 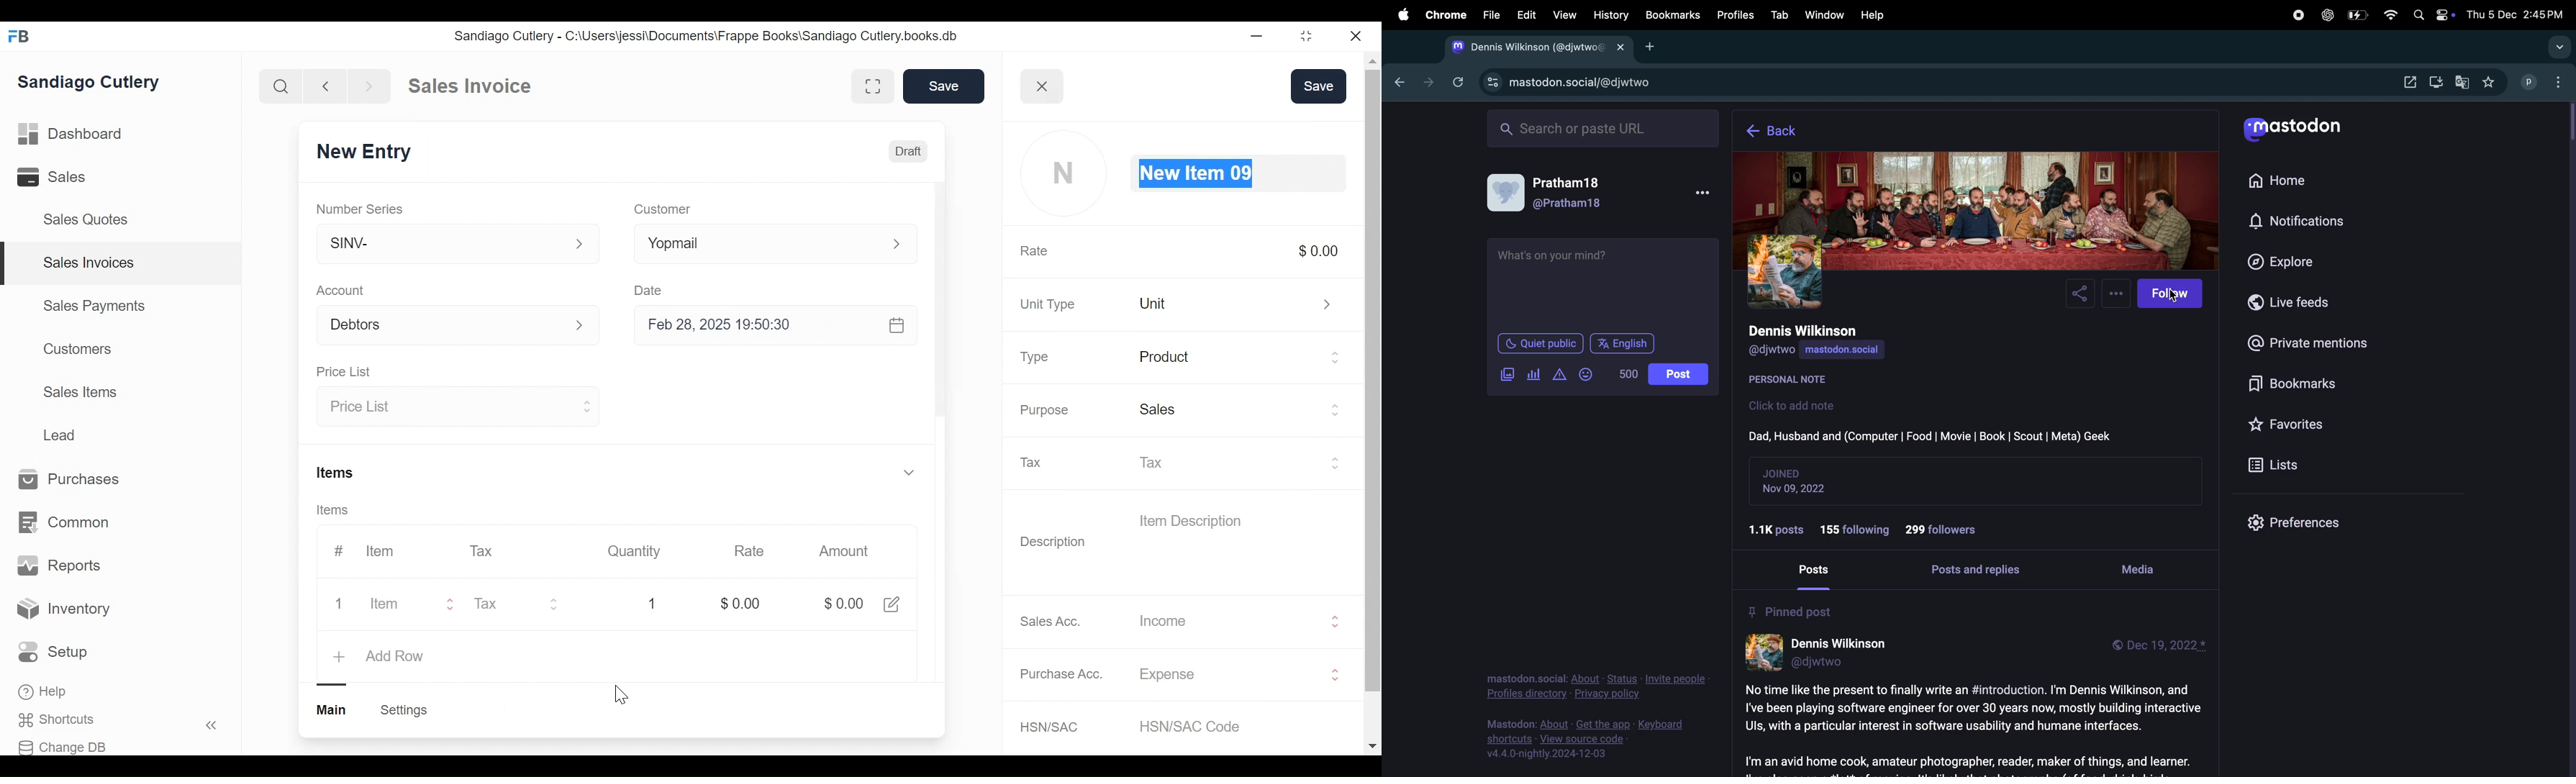 What do you see at coordinates (1241, 675) in the screenshot?
I see `Expense` at bounding box center [1241, 675].